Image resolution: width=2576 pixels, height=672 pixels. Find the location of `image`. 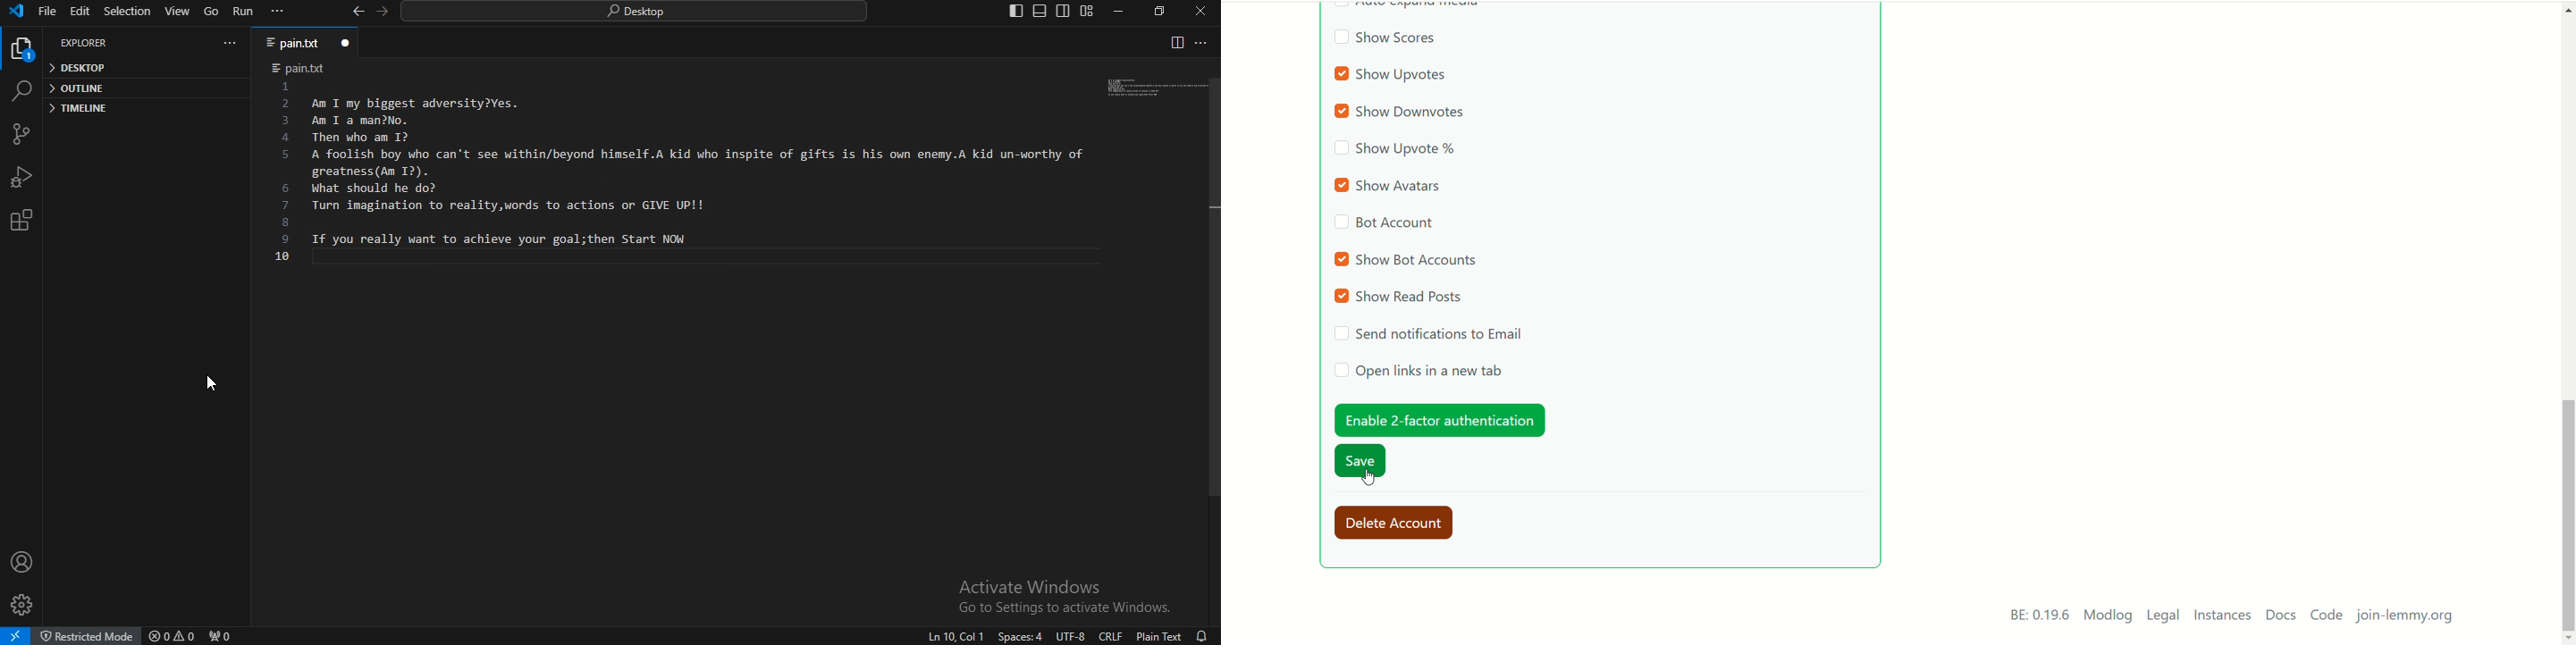

image is located at coordinates (1153, 89).